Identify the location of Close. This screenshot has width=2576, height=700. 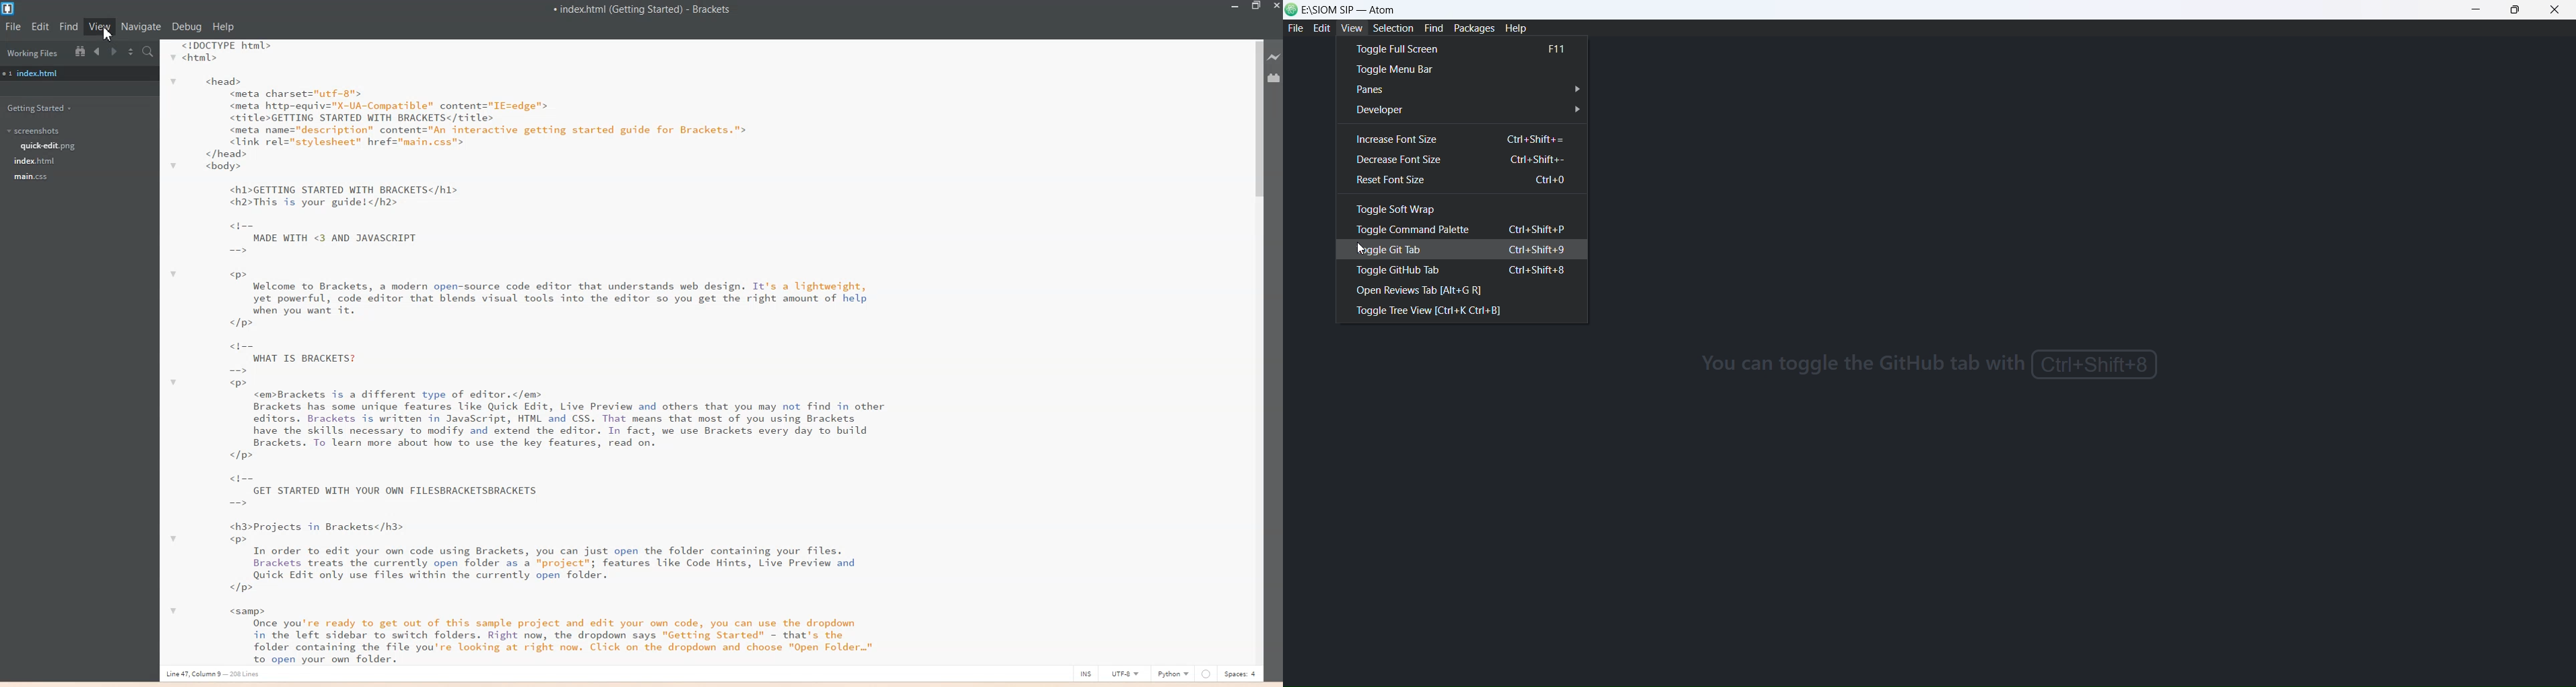
(1275, 7).